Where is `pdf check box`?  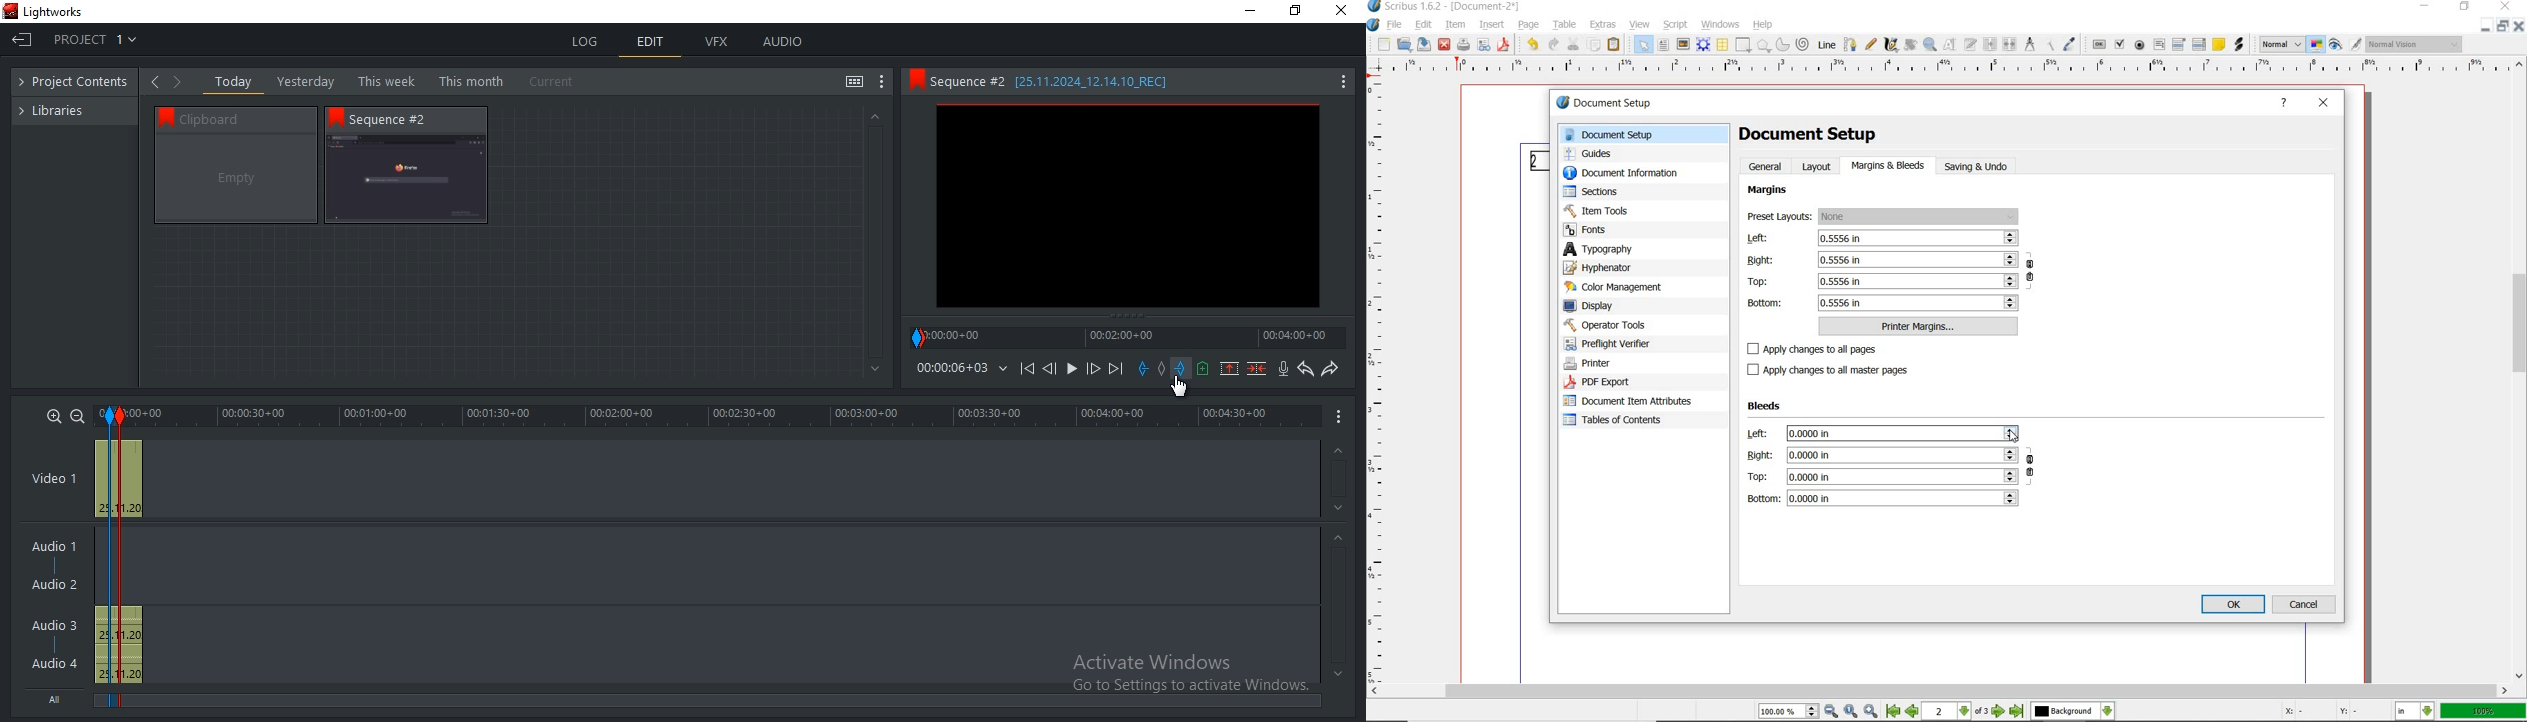
pdf check box is located at coordinates (2121, 46).